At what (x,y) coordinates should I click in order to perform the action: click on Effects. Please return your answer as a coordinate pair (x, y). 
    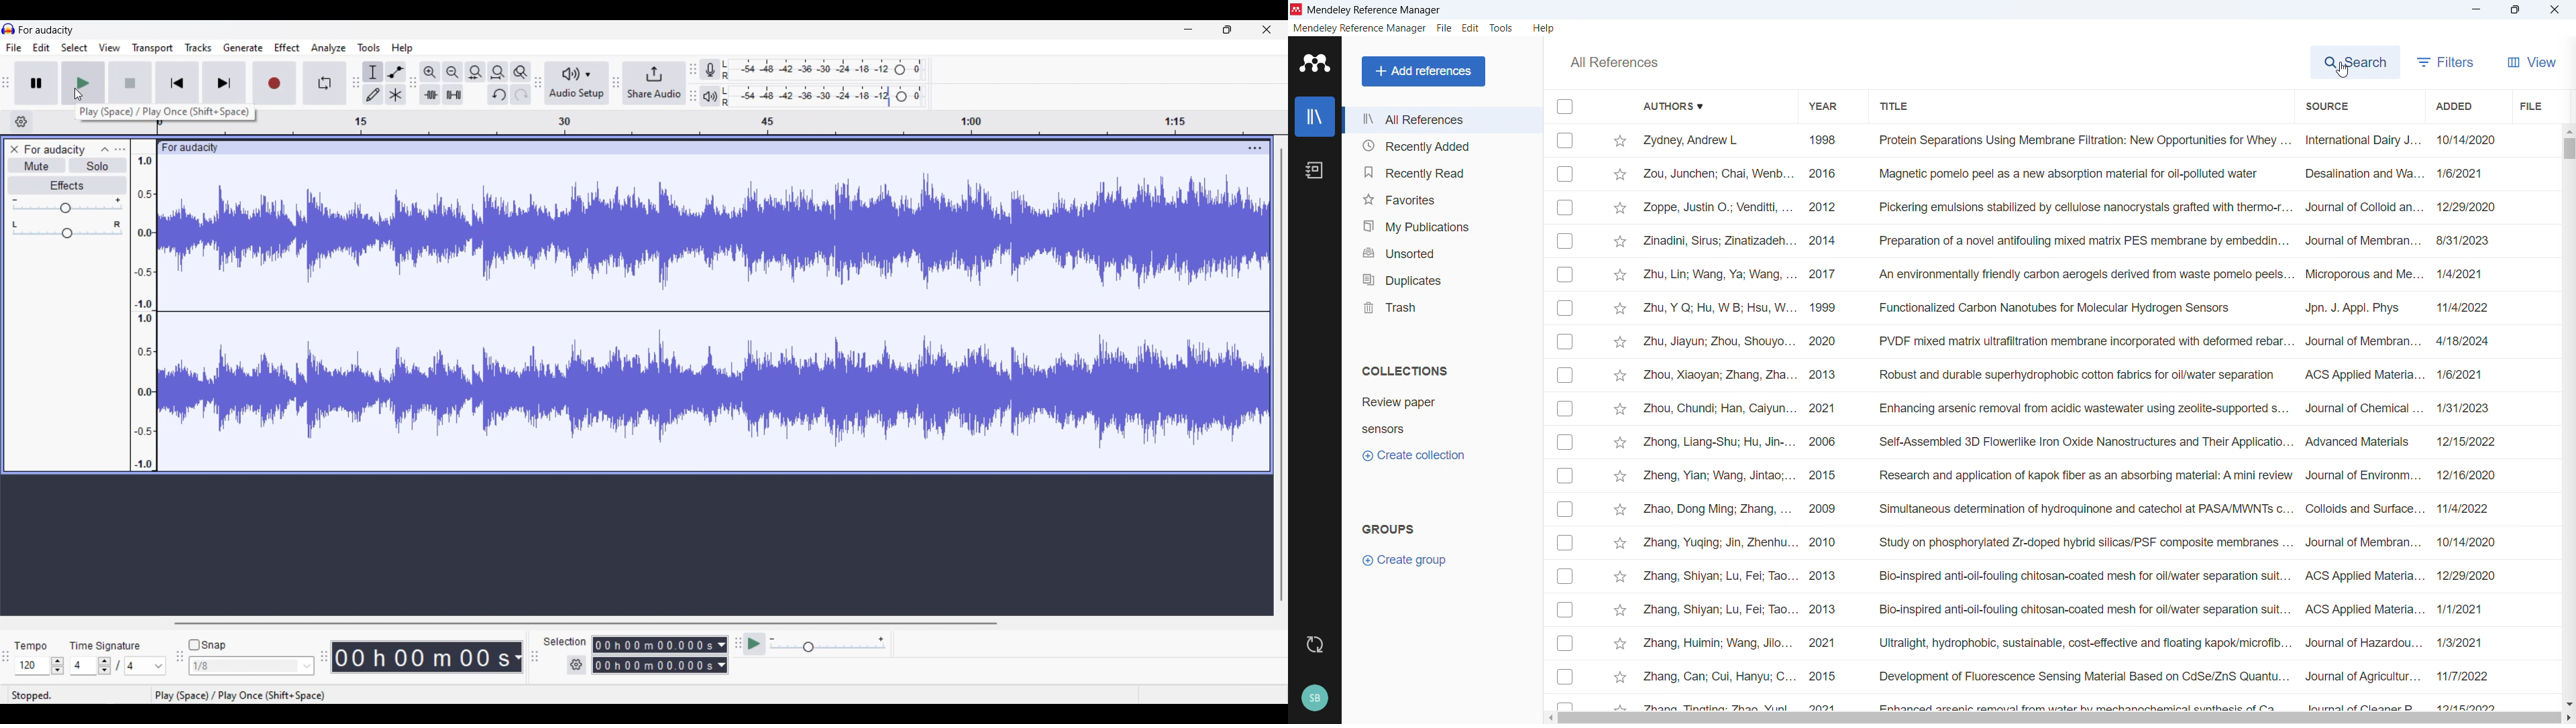
    Looking at the image, I should click on (68, 186).